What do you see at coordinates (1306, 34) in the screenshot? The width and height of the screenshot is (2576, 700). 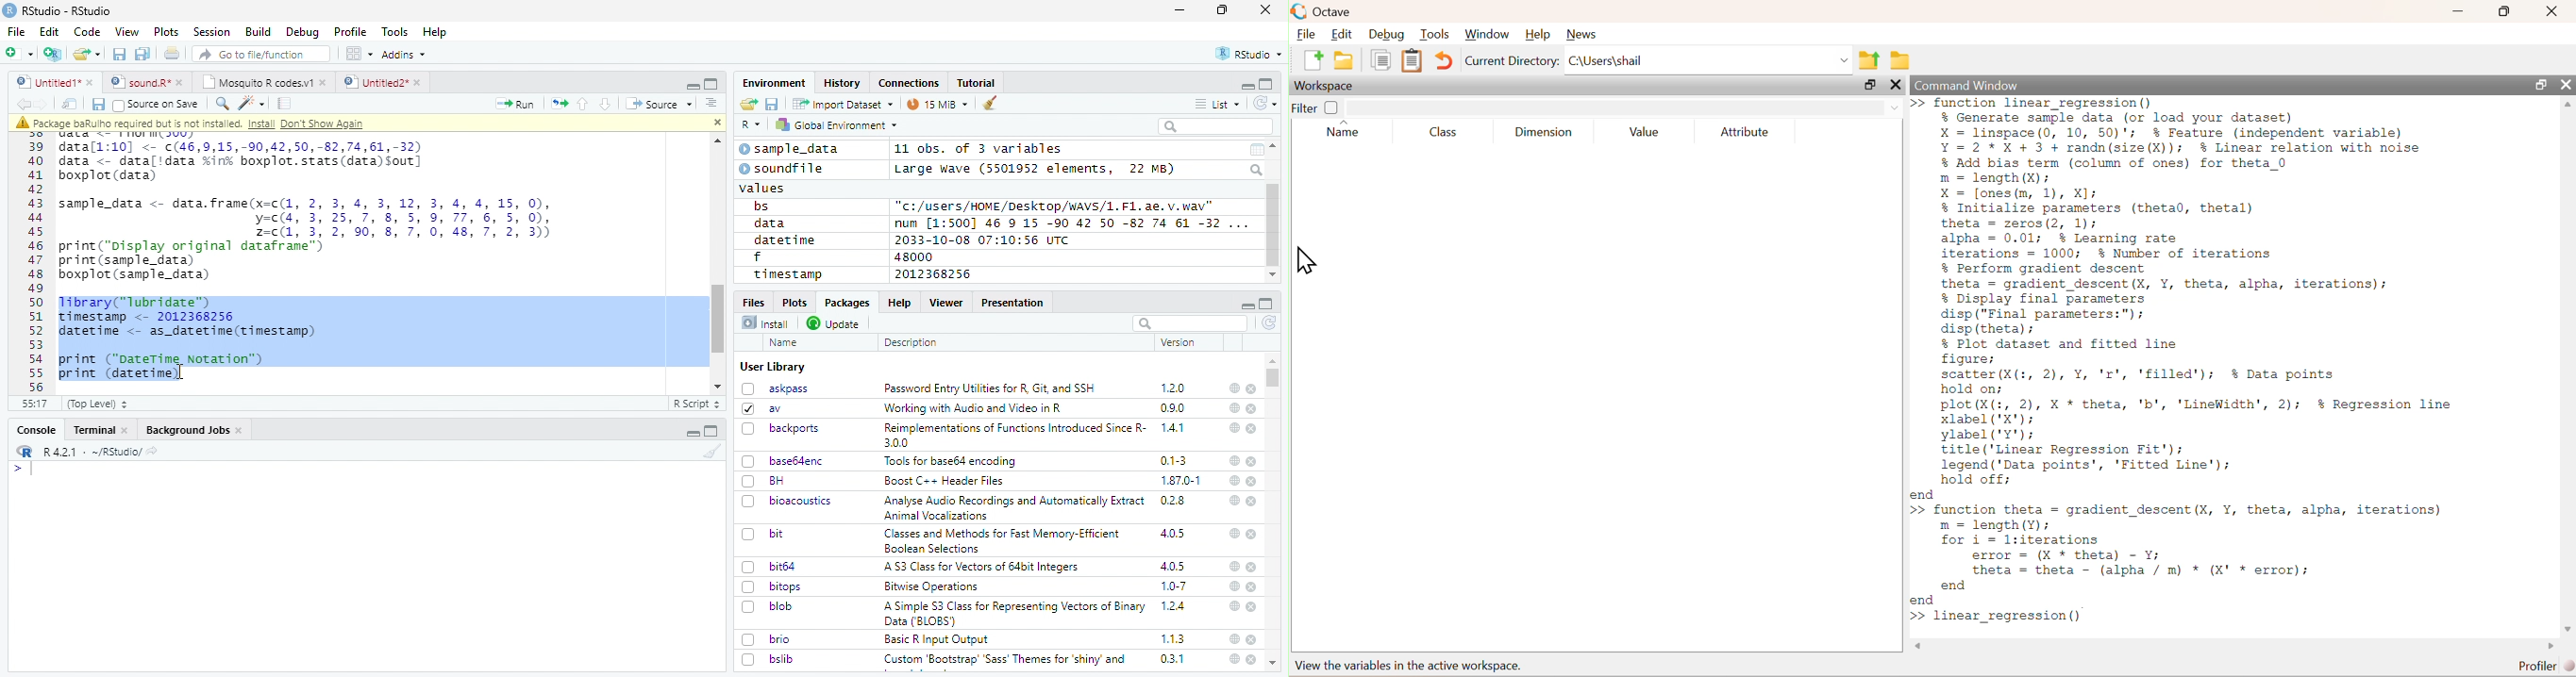 I see `File` at bounding box center [1306, 34].